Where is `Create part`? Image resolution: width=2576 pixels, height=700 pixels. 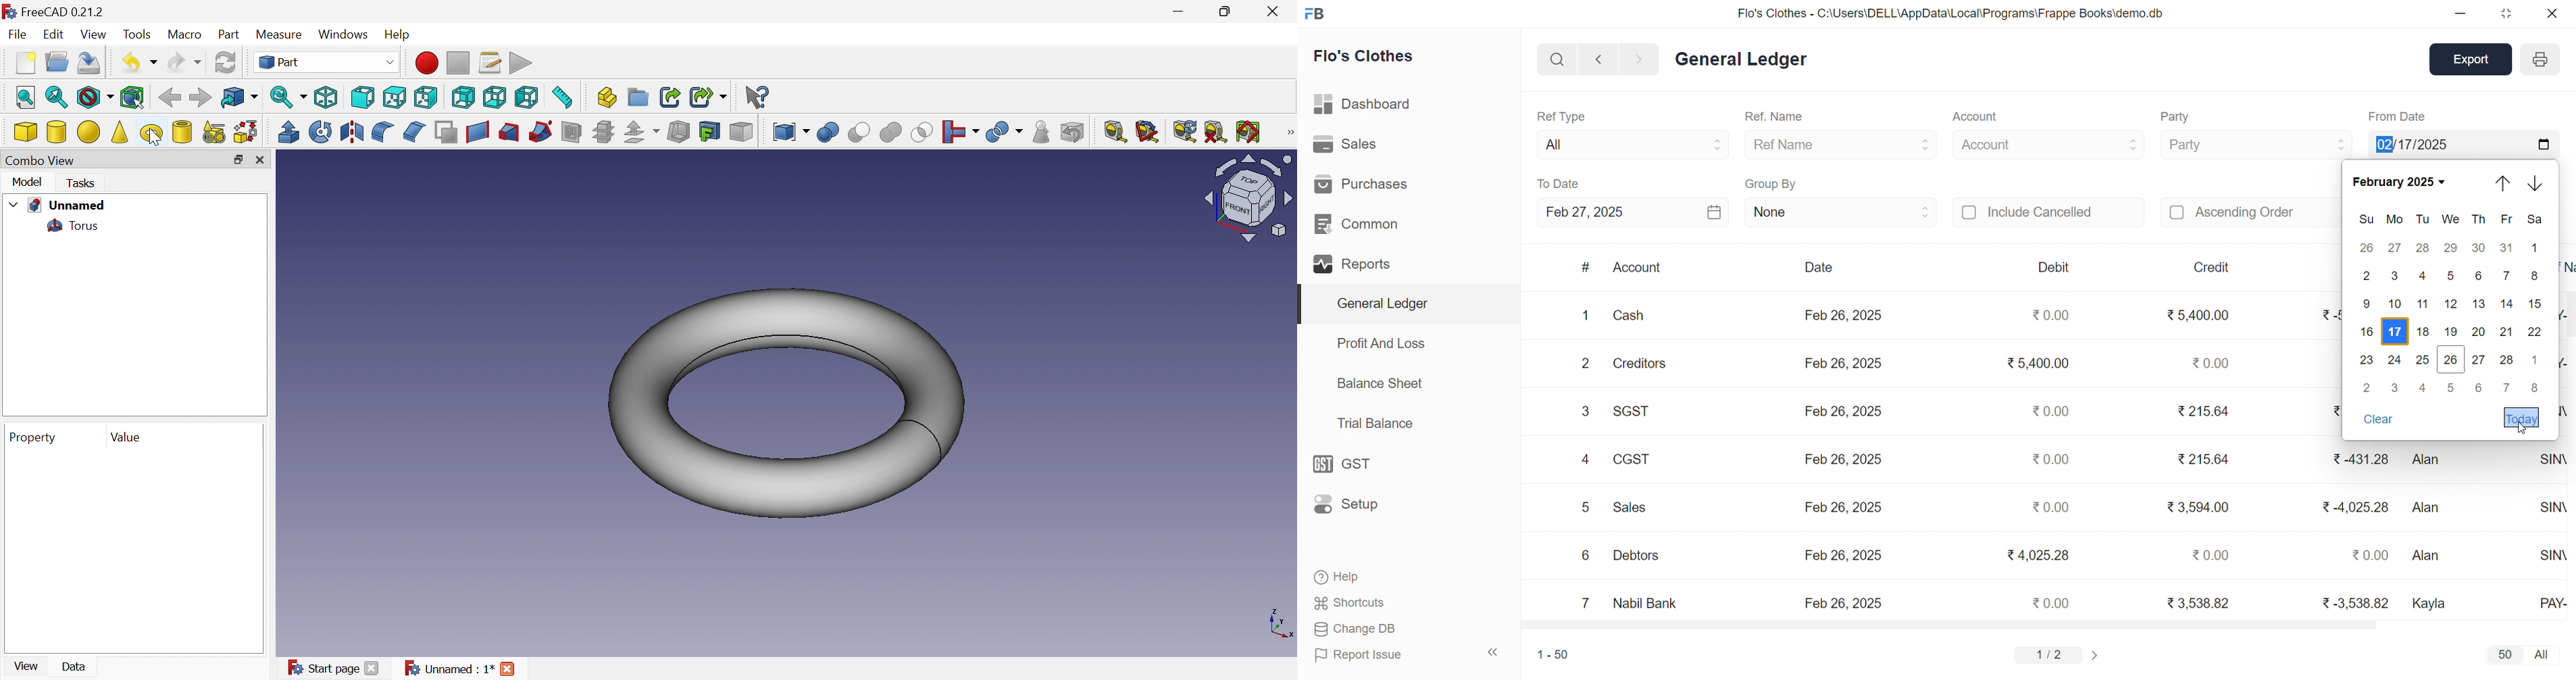
Create part is located at coordinates (607, 96).